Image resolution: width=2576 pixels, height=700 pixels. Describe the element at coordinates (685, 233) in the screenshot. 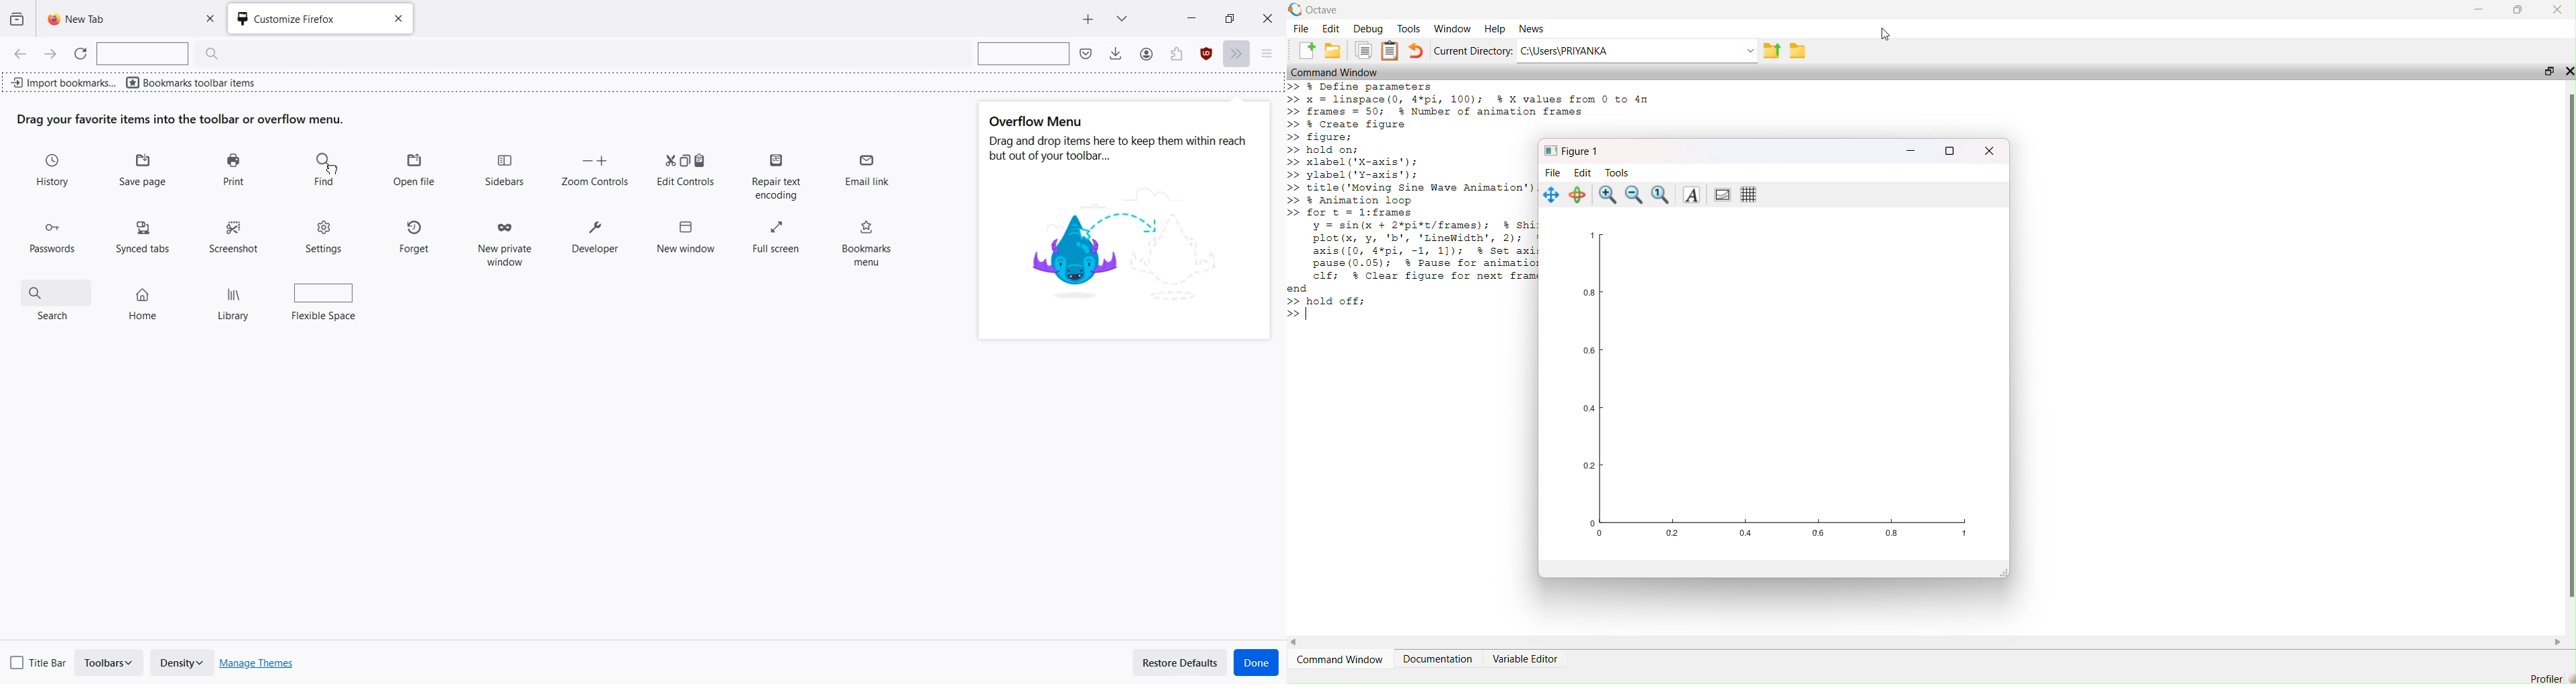

I see `New Window` at that location.